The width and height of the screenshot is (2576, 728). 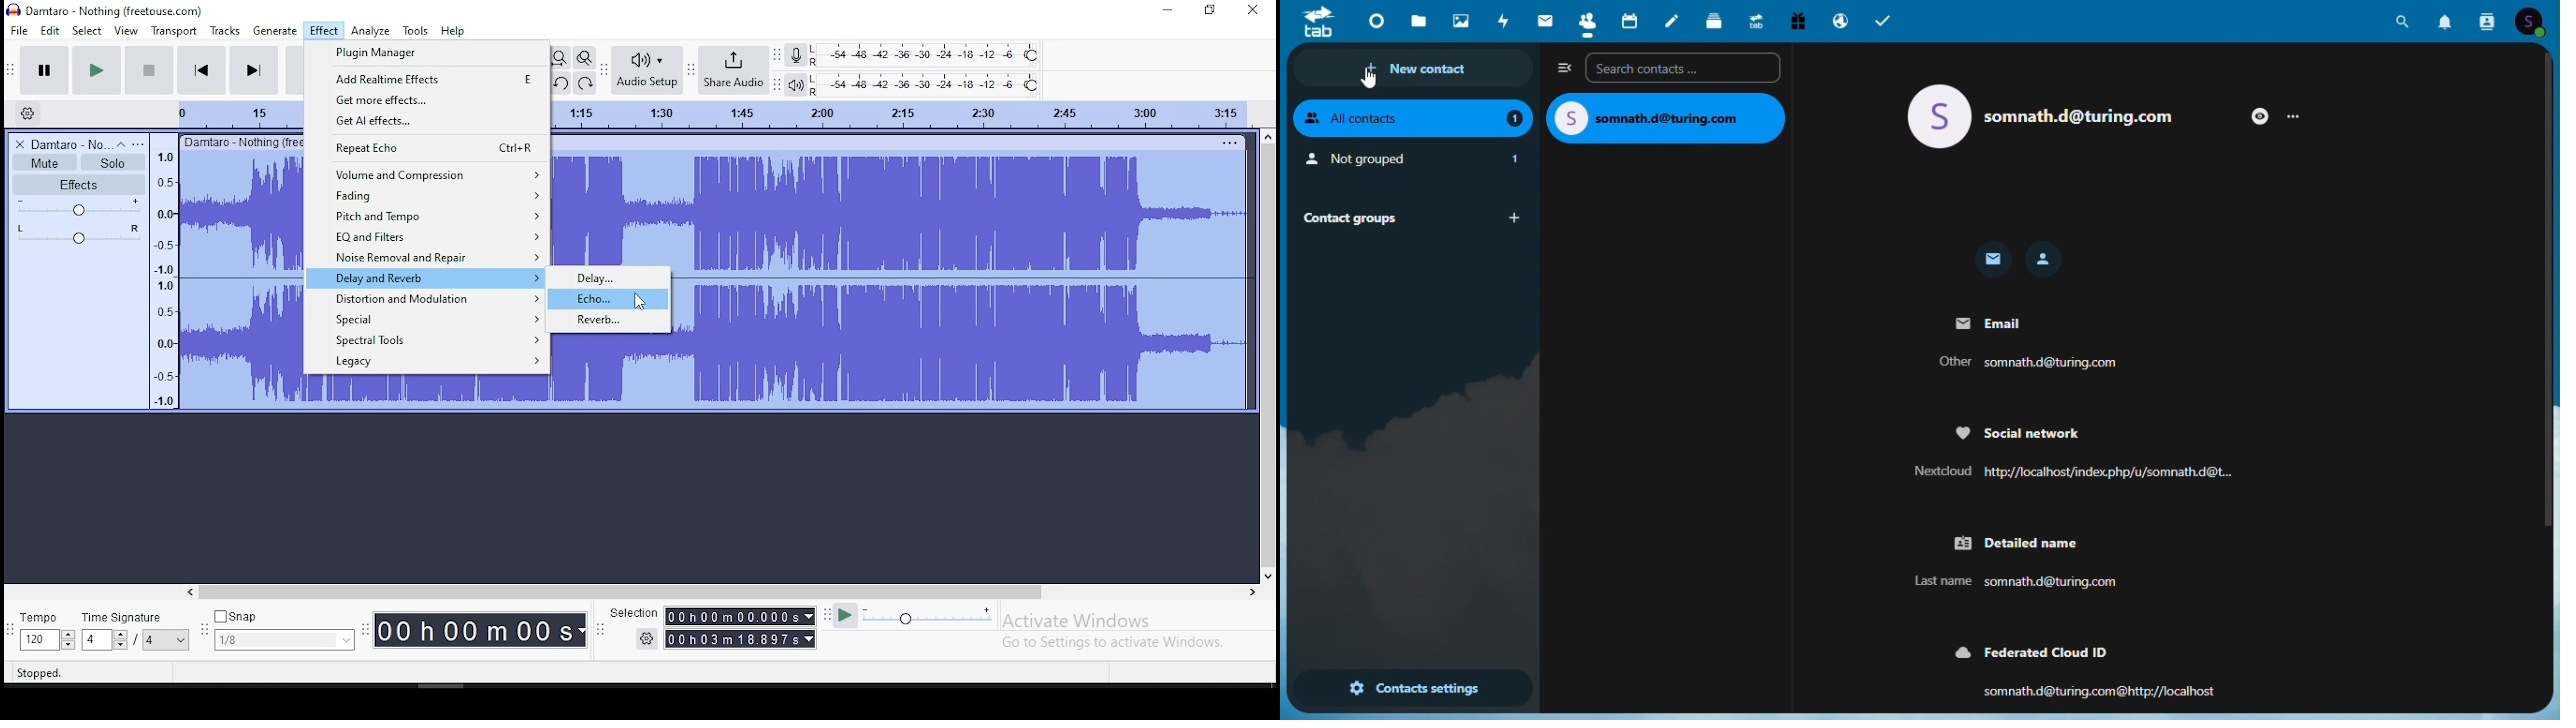 I want to click on recording level, so click(x=925, y=55).